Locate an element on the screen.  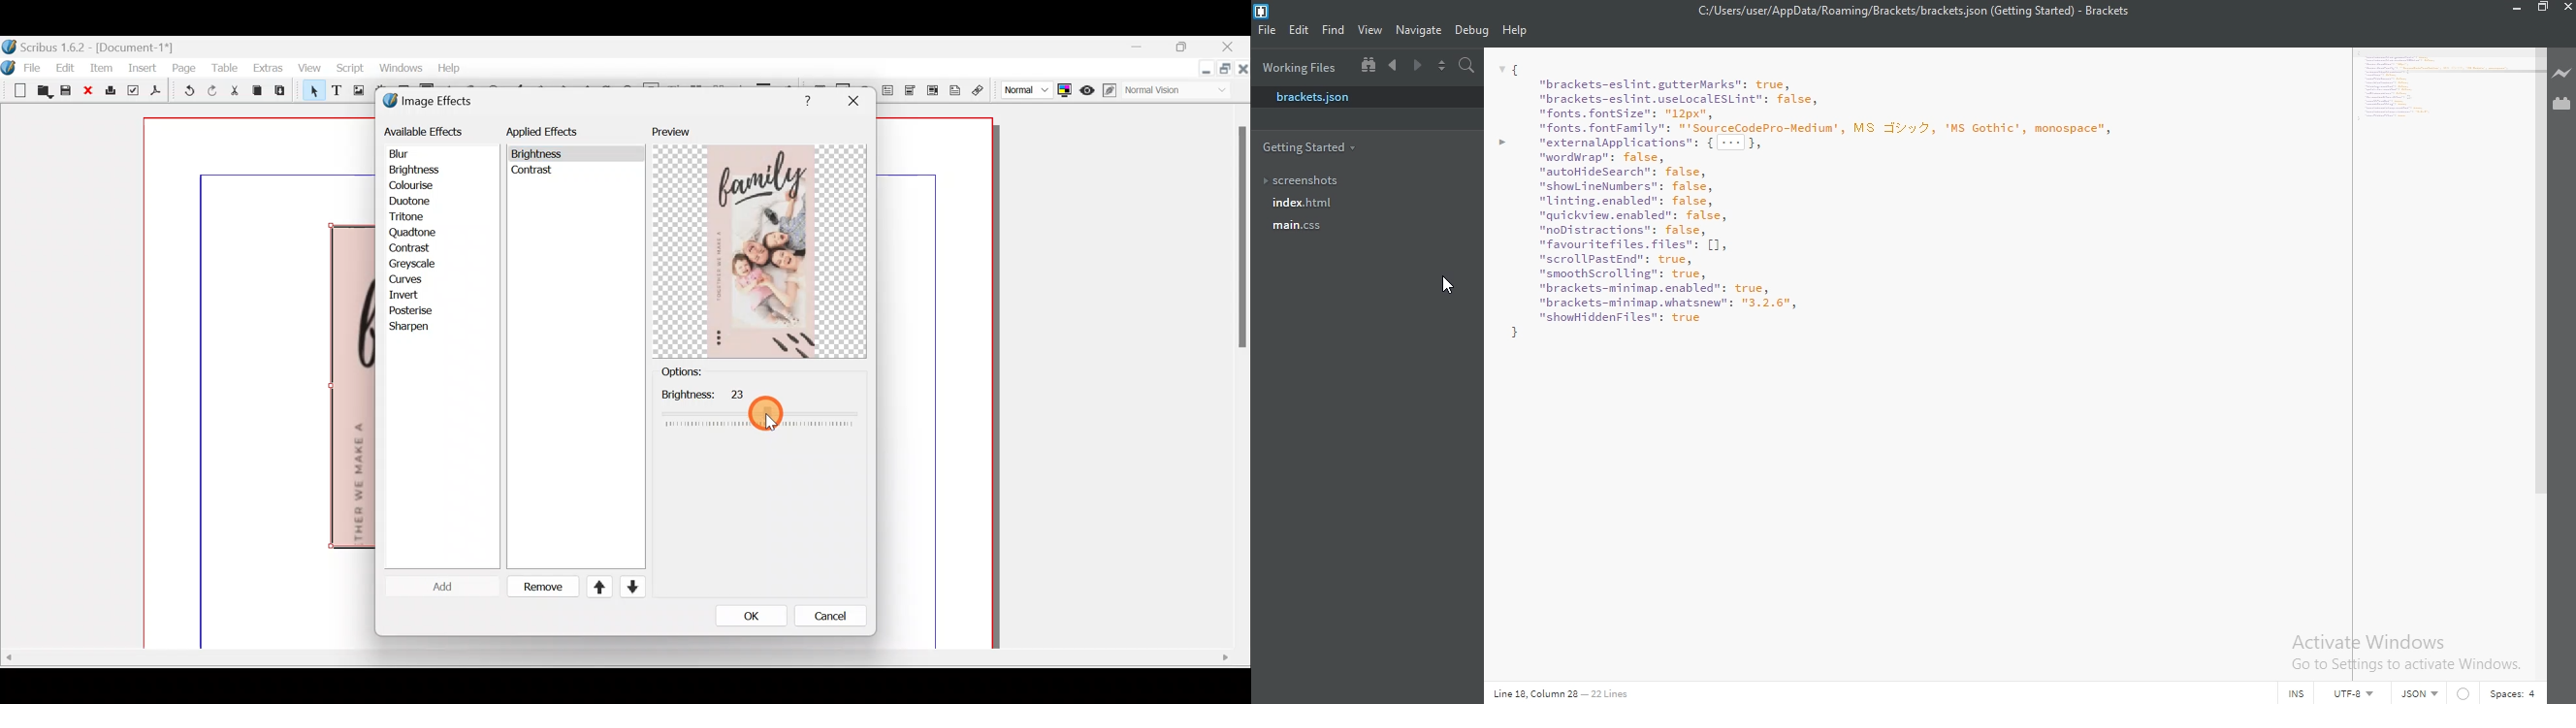
Blur is located at coordinates (412, 153).